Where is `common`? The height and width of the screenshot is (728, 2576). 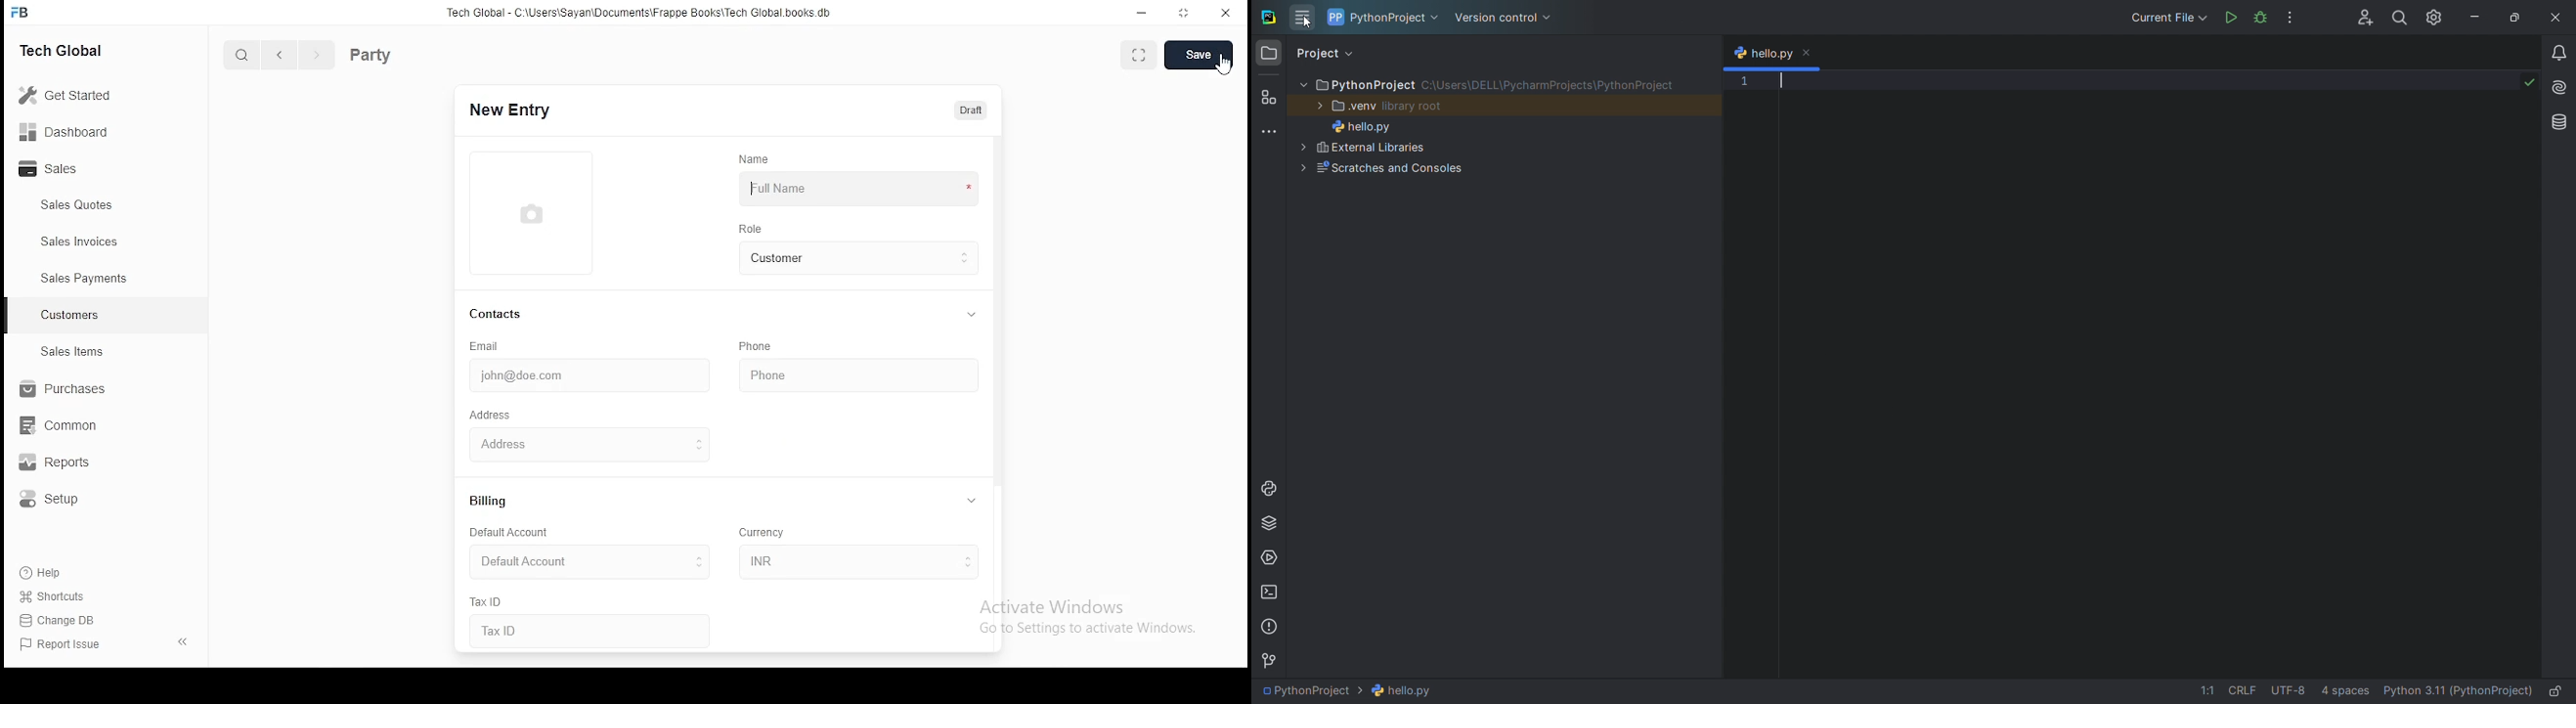 common is located at coordinates (58, 427).